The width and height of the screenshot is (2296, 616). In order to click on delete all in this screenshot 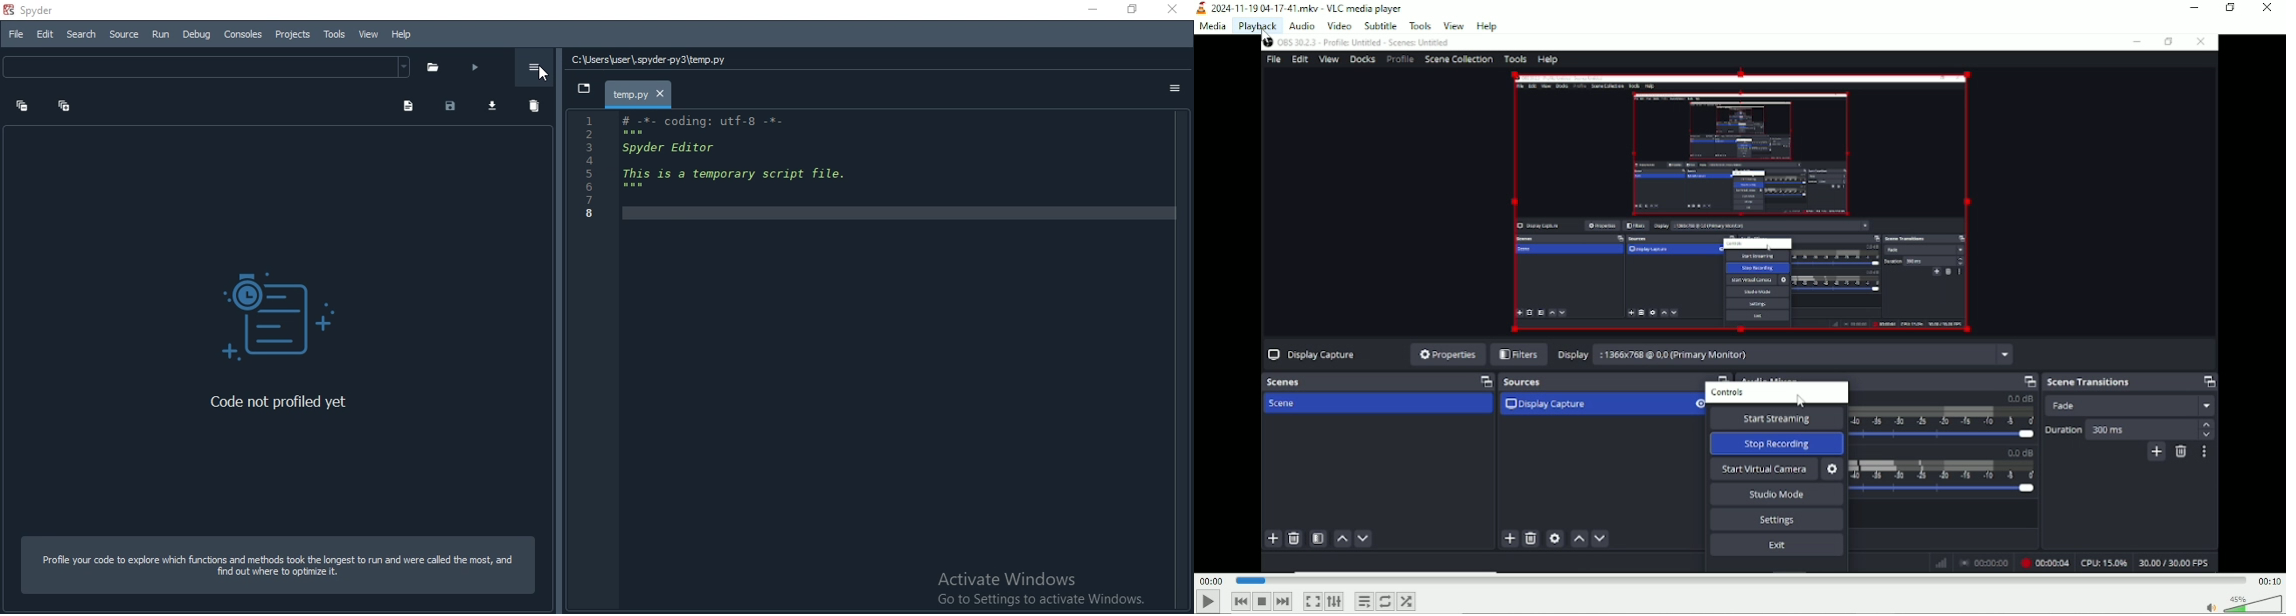, I will do `click(538, 107)`.